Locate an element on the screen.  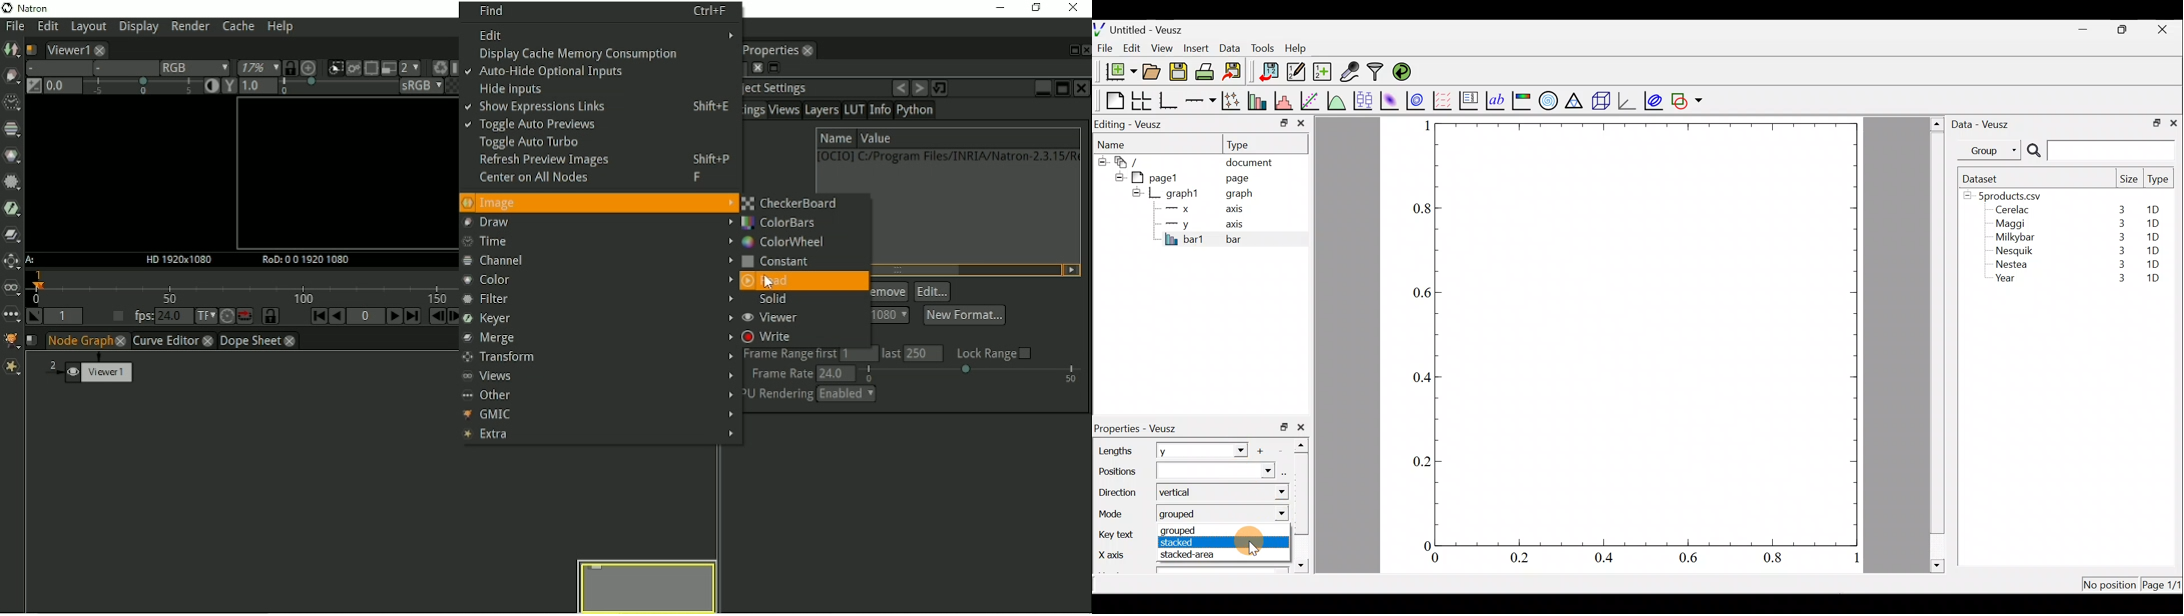
close is located at coordinates (1303, 427).